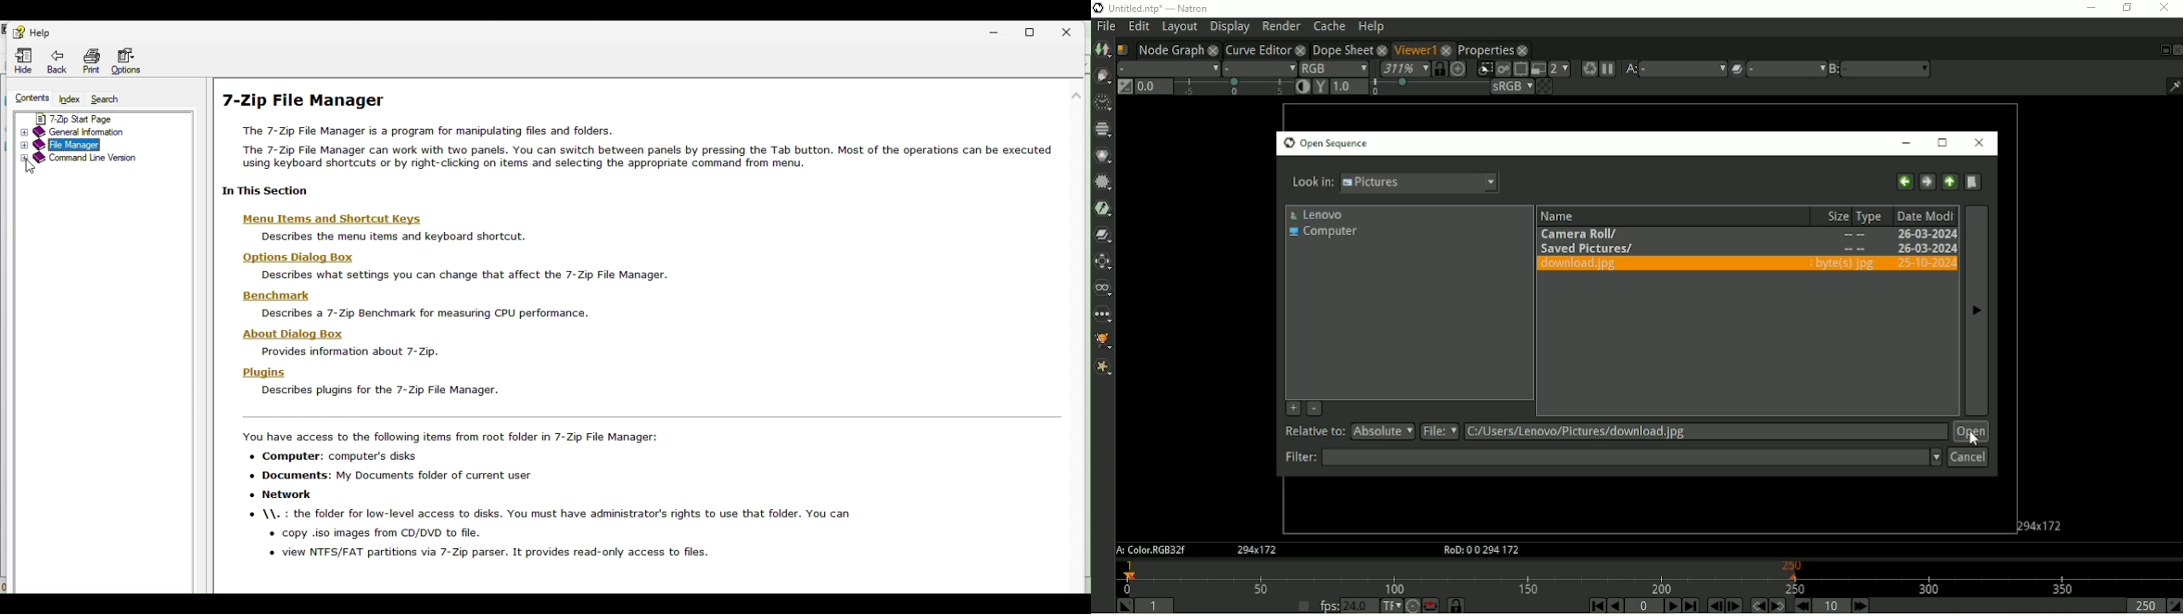 This screenshot has height=616, width=2184. What do you see at coordinates (995, 32) in the screenshot?
I see `Minimise` at bounding box center [995, 32].